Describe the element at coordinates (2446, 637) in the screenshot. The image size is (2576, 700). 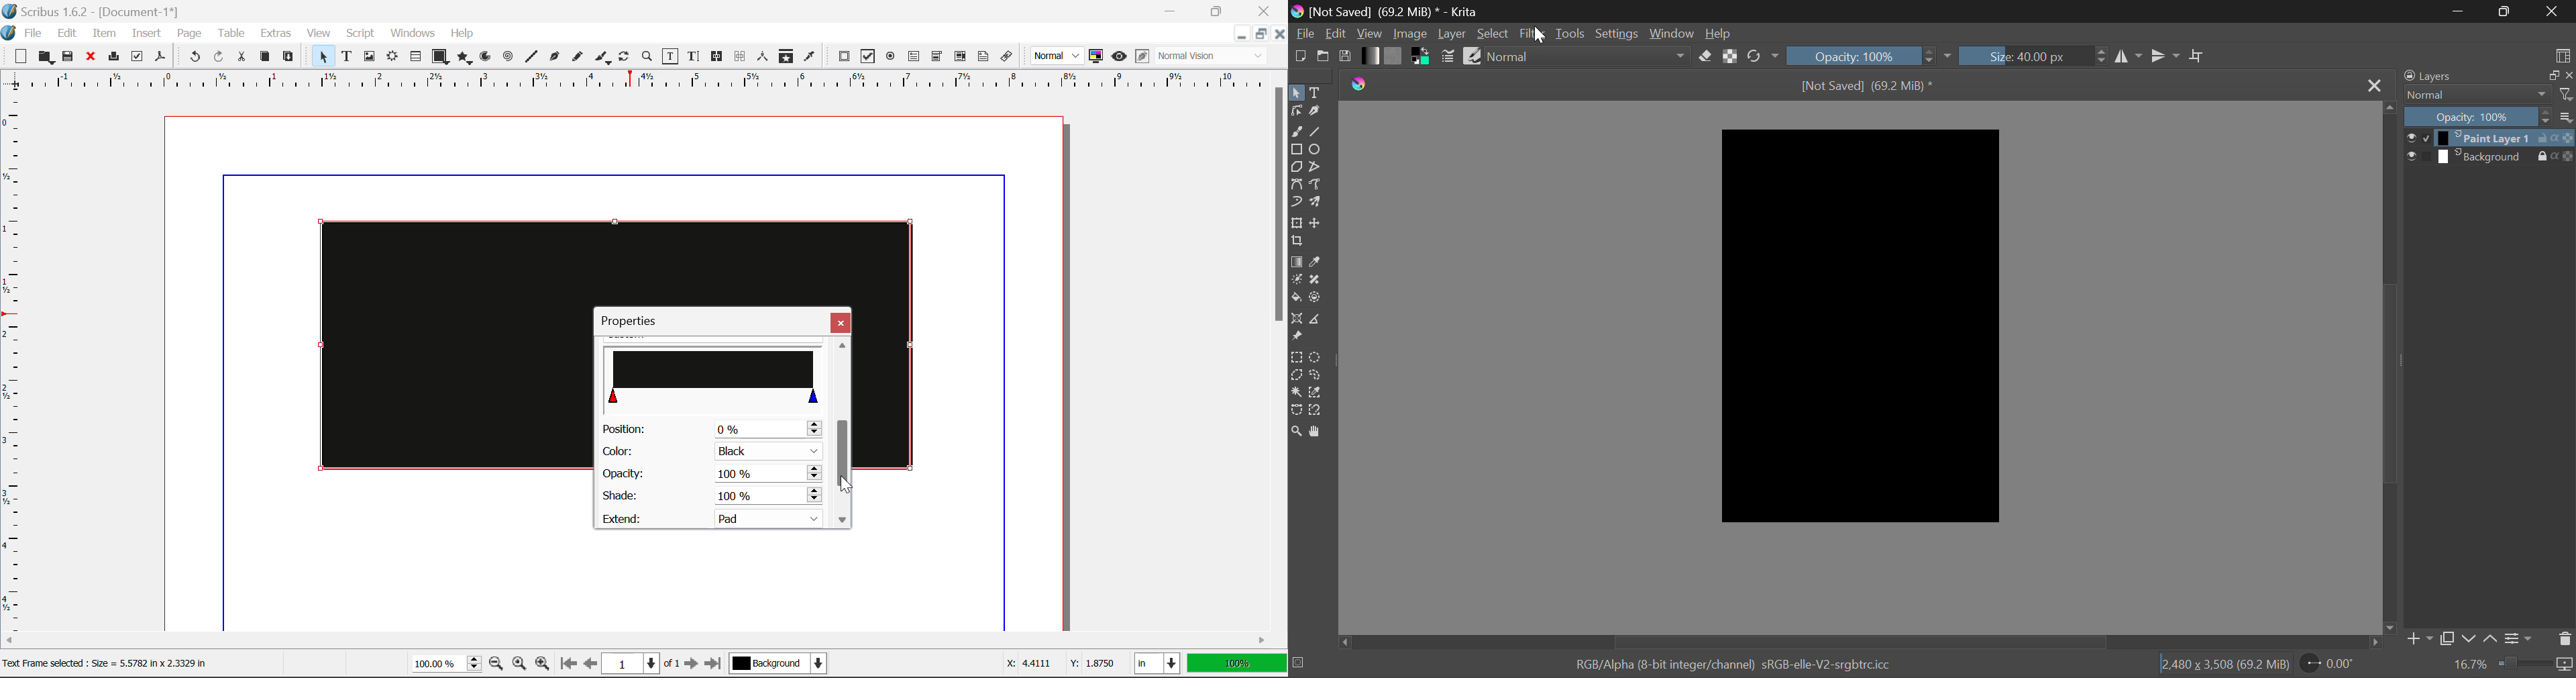
I see `Copy Layer` at that location.